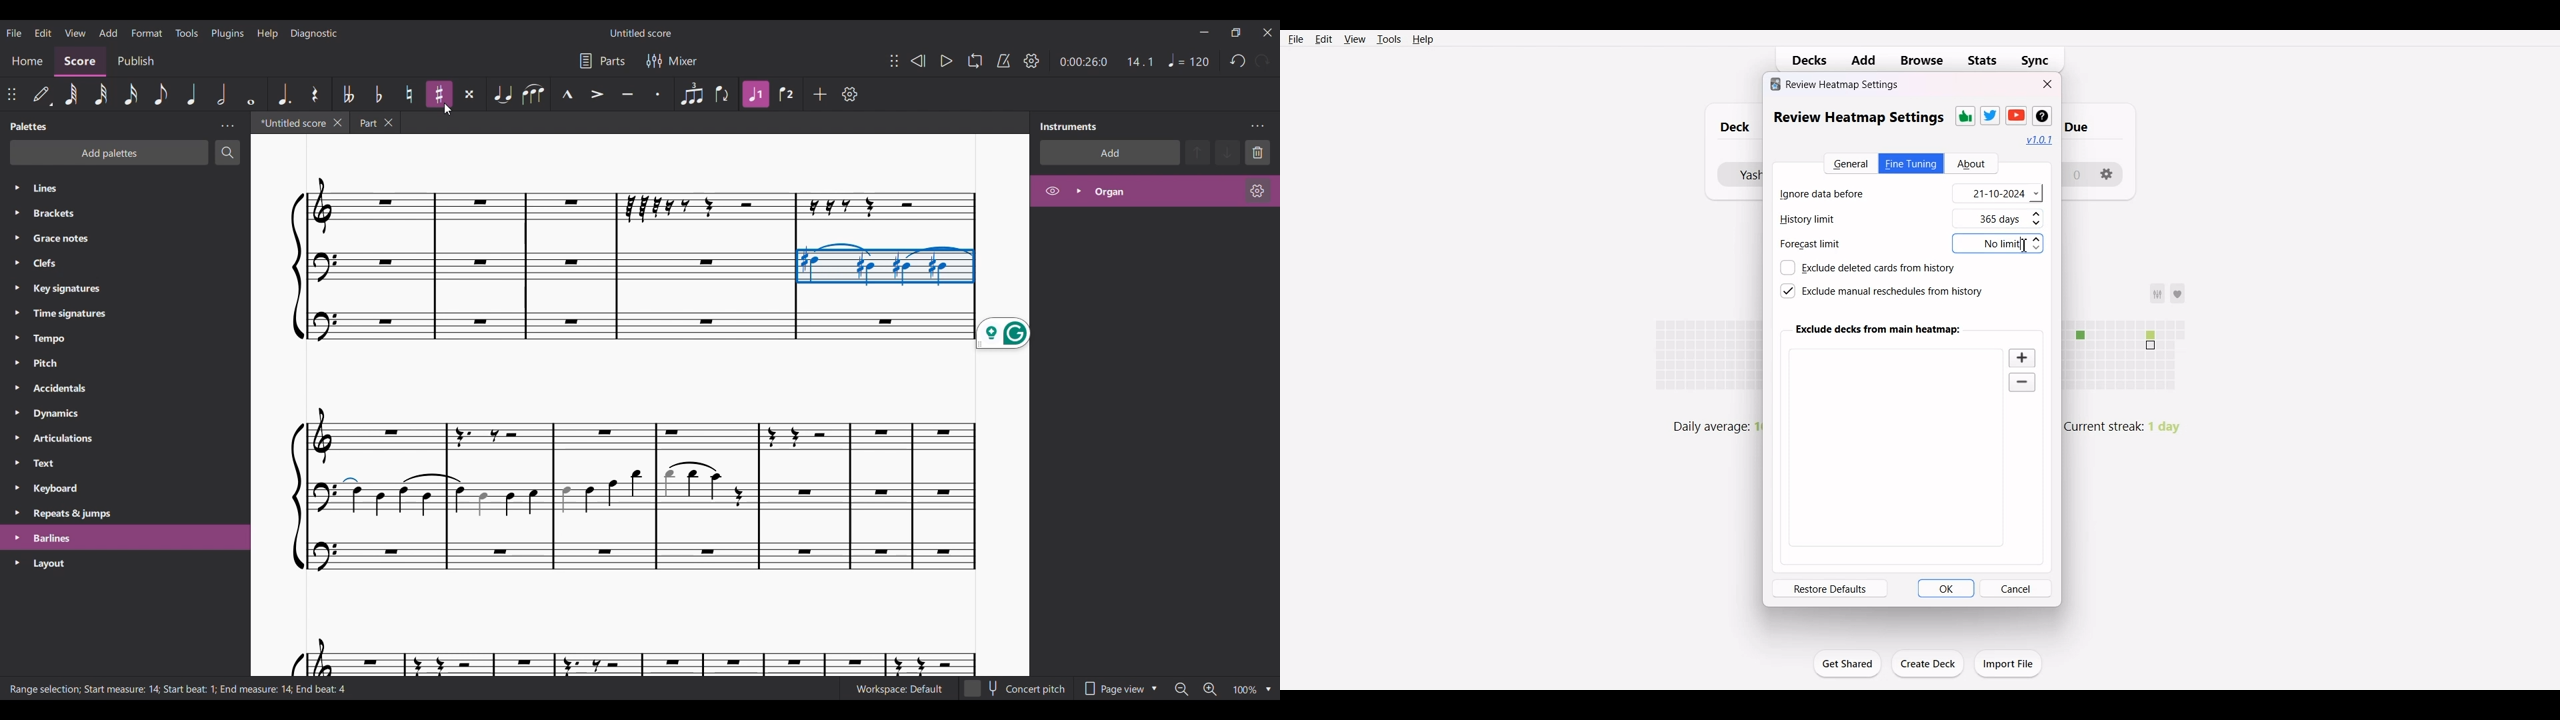 Image resolution: width=2576 pixels, height=728 pixels. I want to click on Hide Organ on score, so click(1052, 191).